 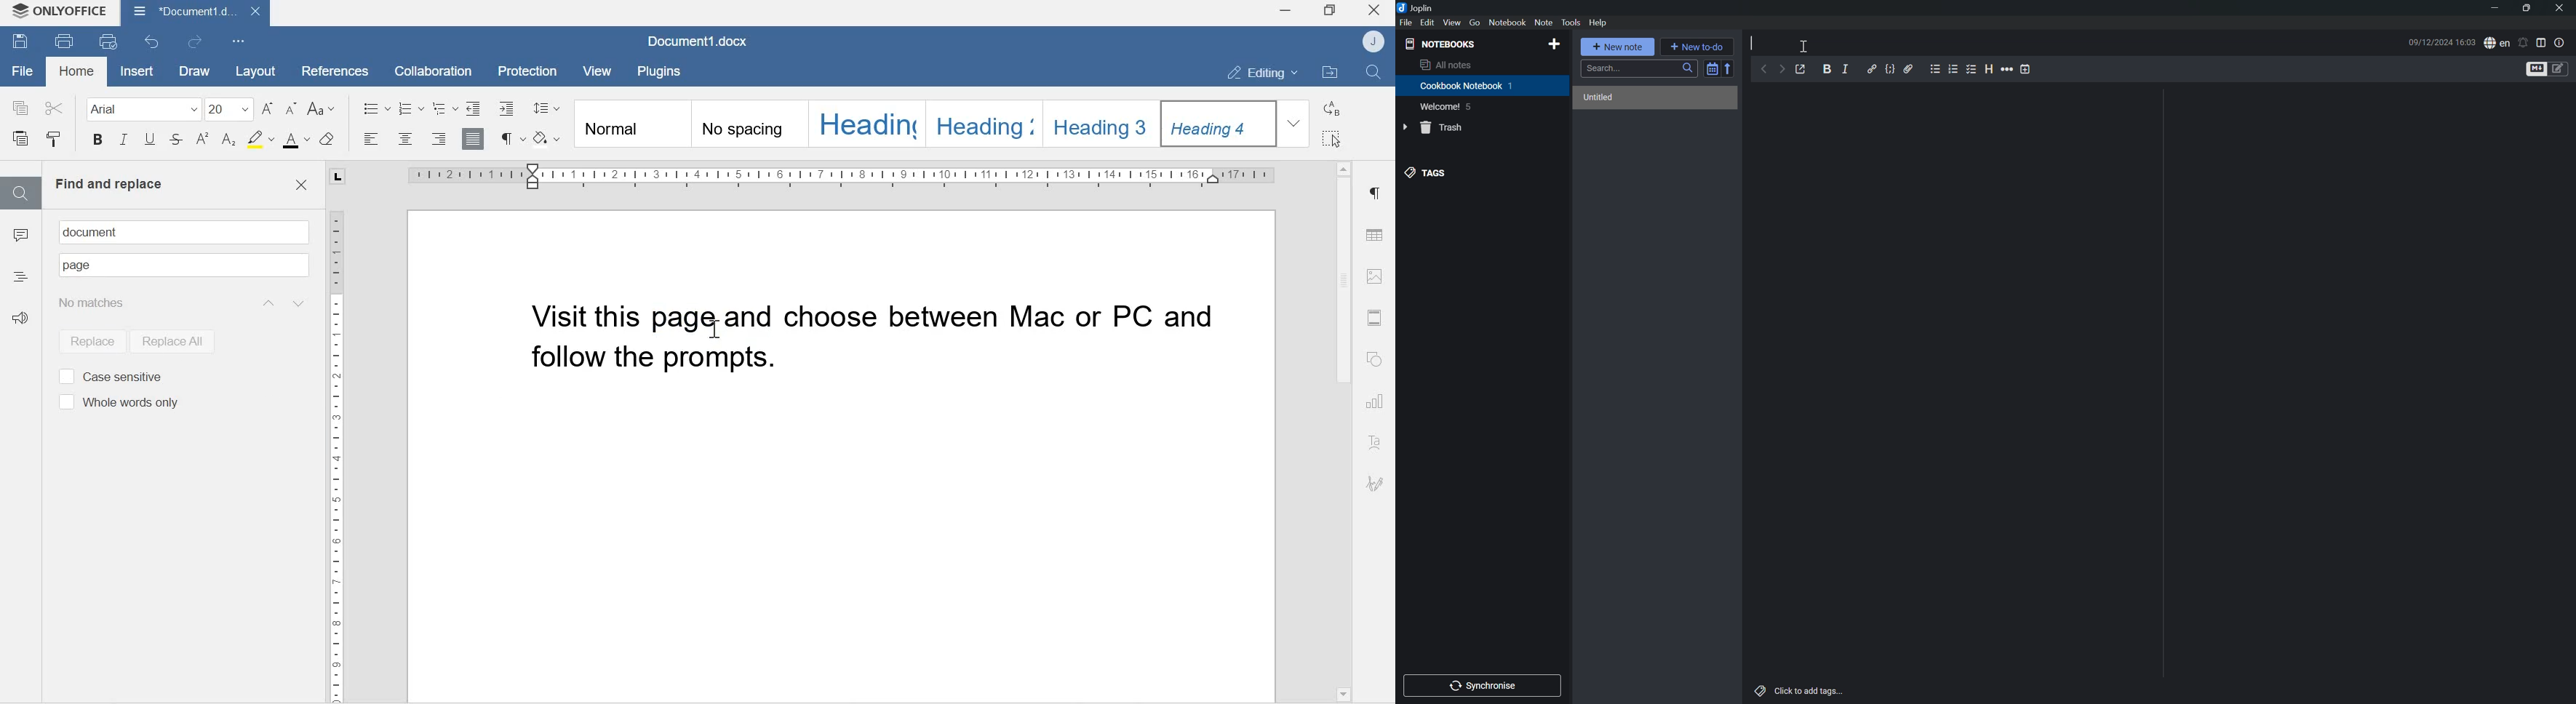 What do you see at coordinates (1427, 23) in the screenshot?
I see `Edit` at bounding box center [1427, 23].